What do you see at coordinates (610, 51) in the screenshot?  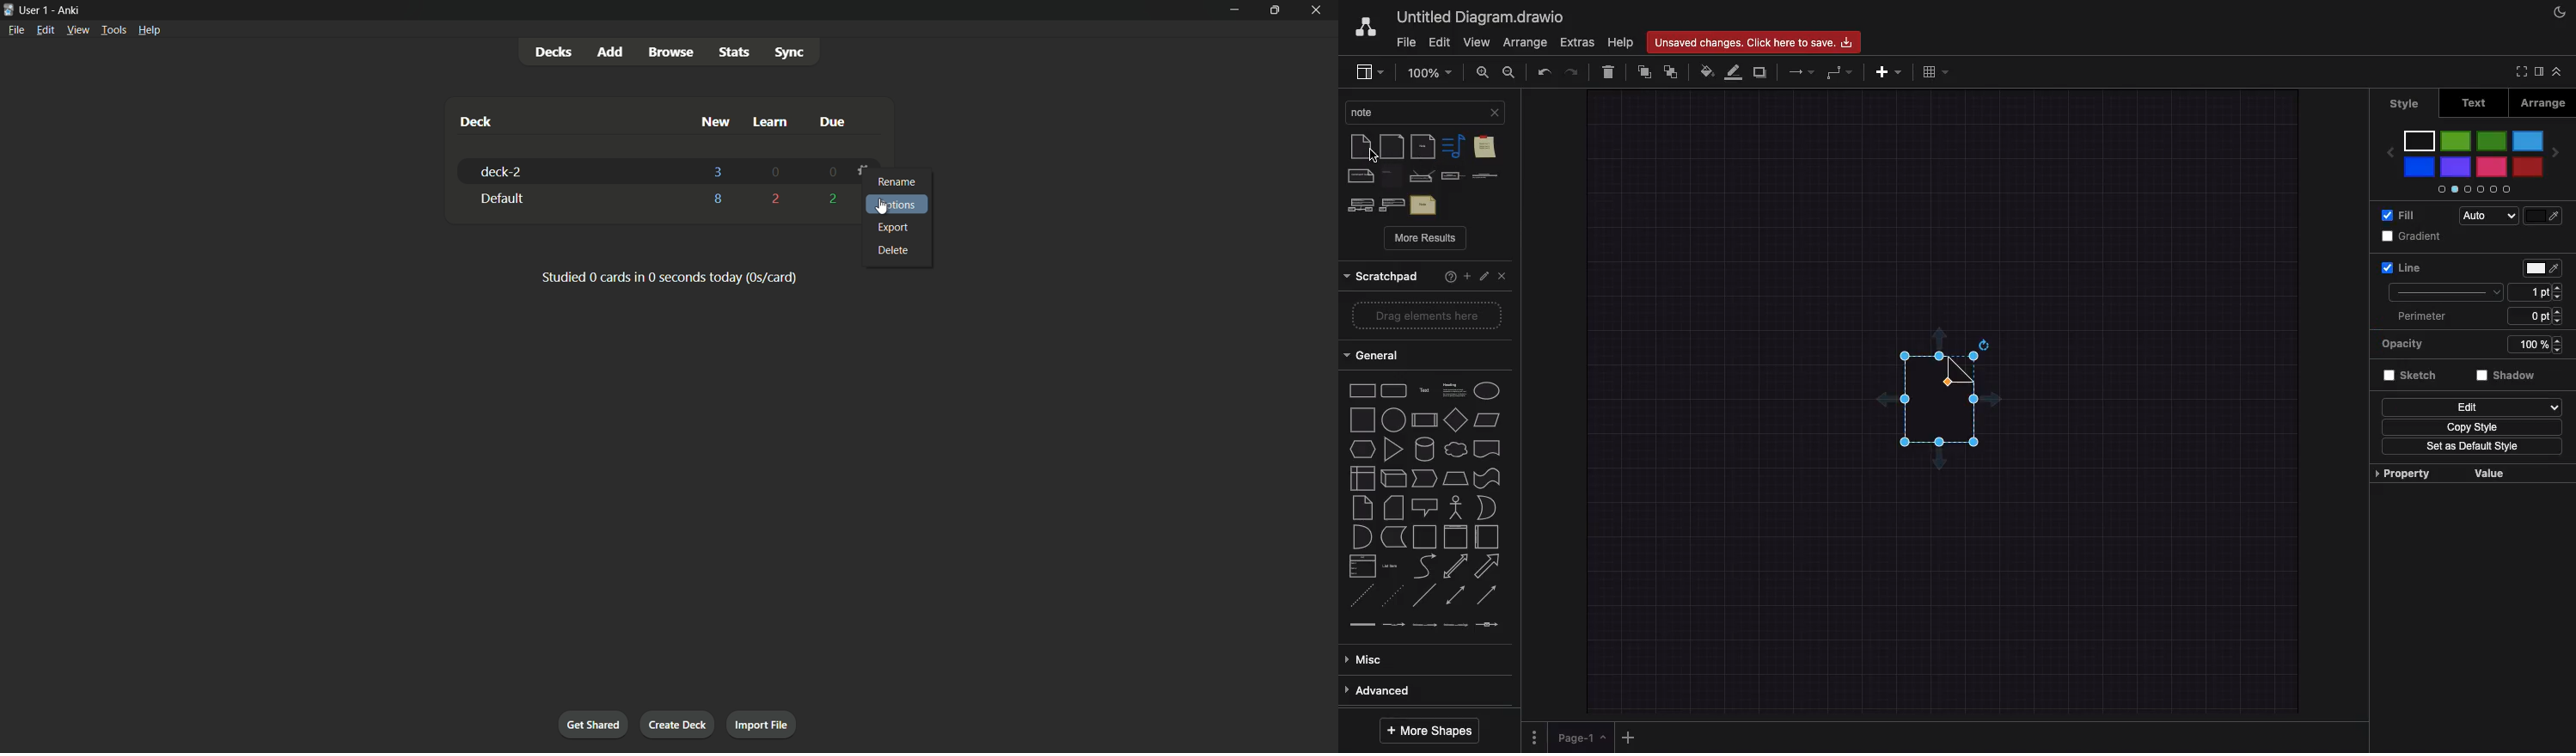 I see `add` at bounding box center [610, 51].